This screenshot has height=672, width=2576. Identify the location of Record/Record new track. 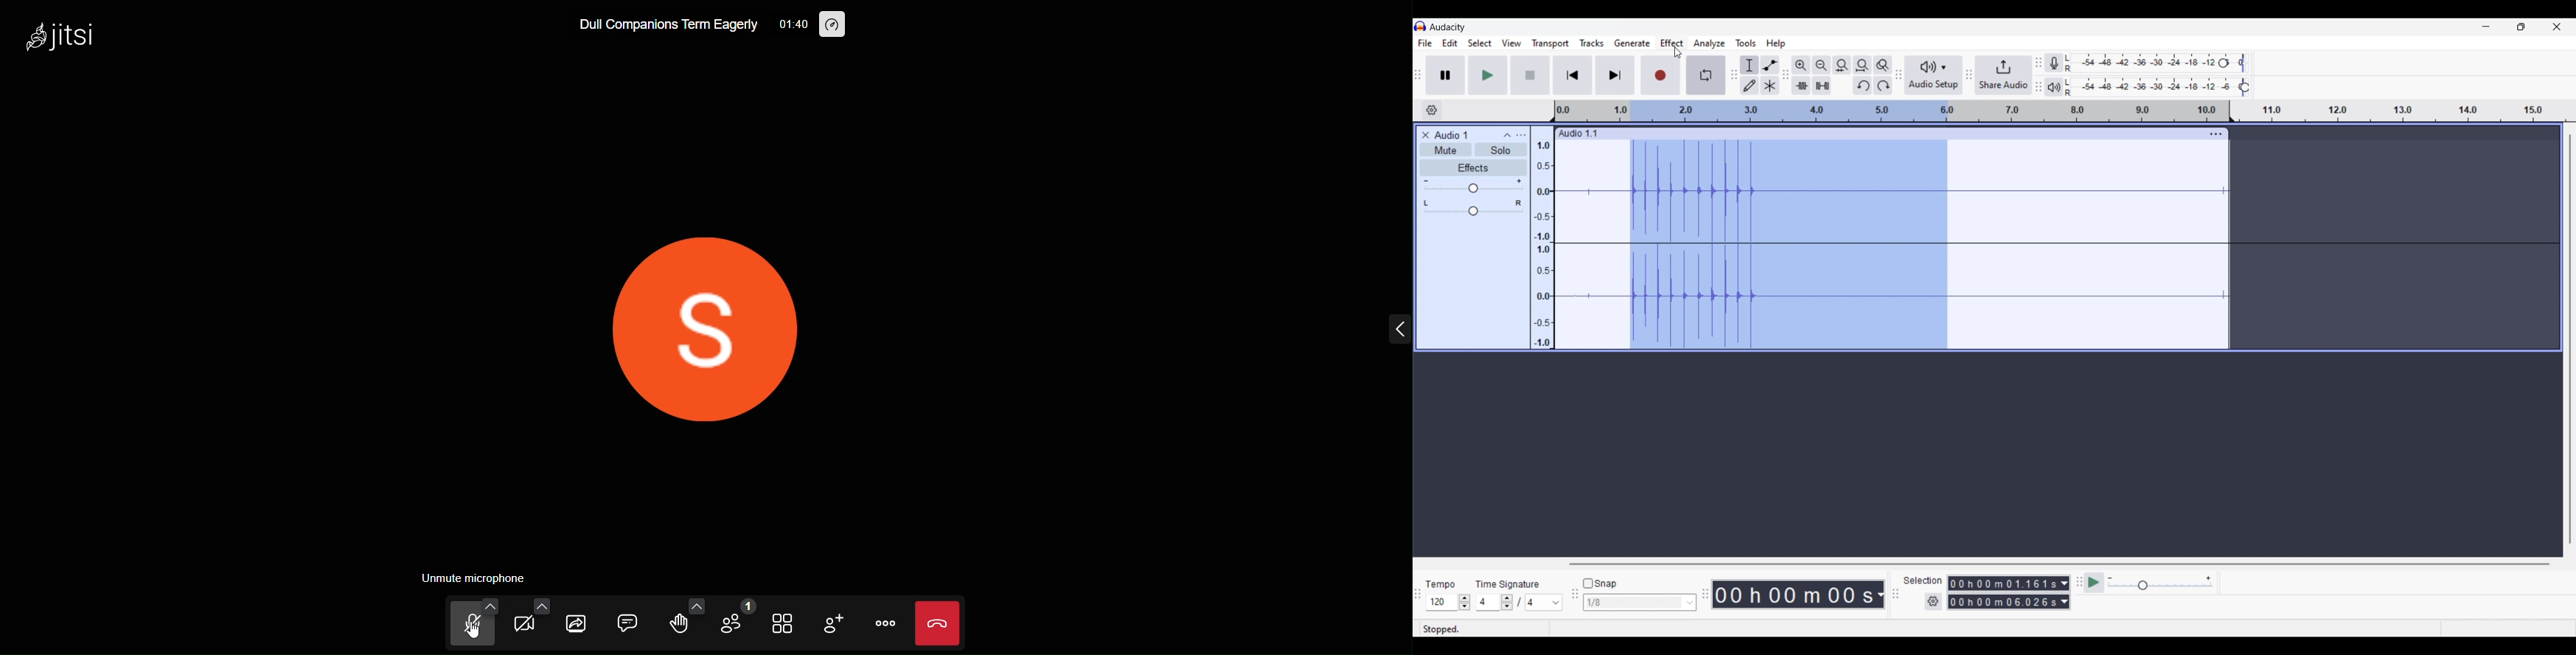
(1661, 75).